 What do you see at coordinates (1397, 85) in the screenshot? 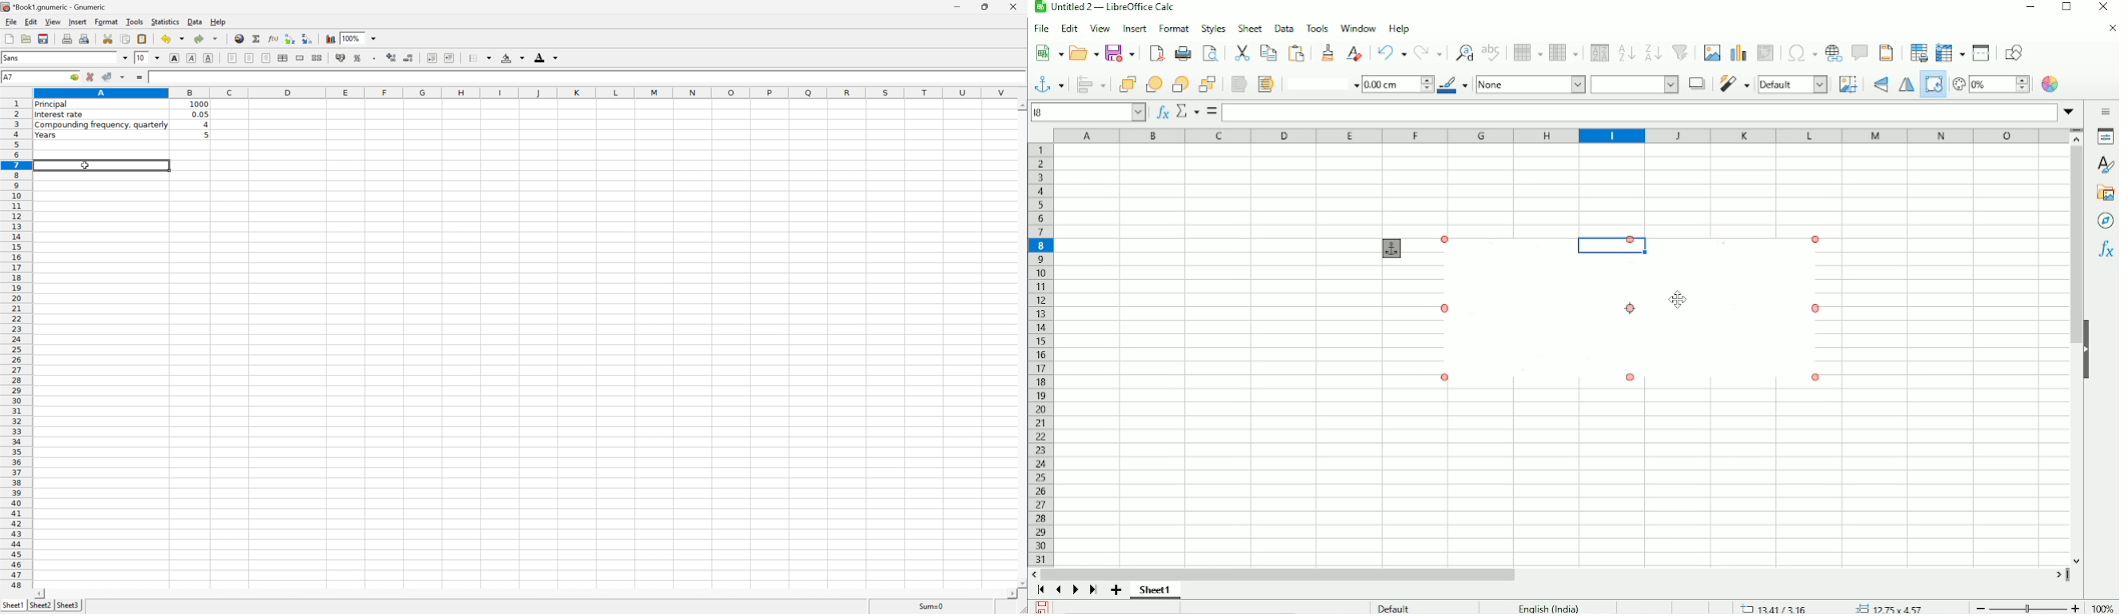
I see `1.00 cm` at bounding box center [1397, 85].